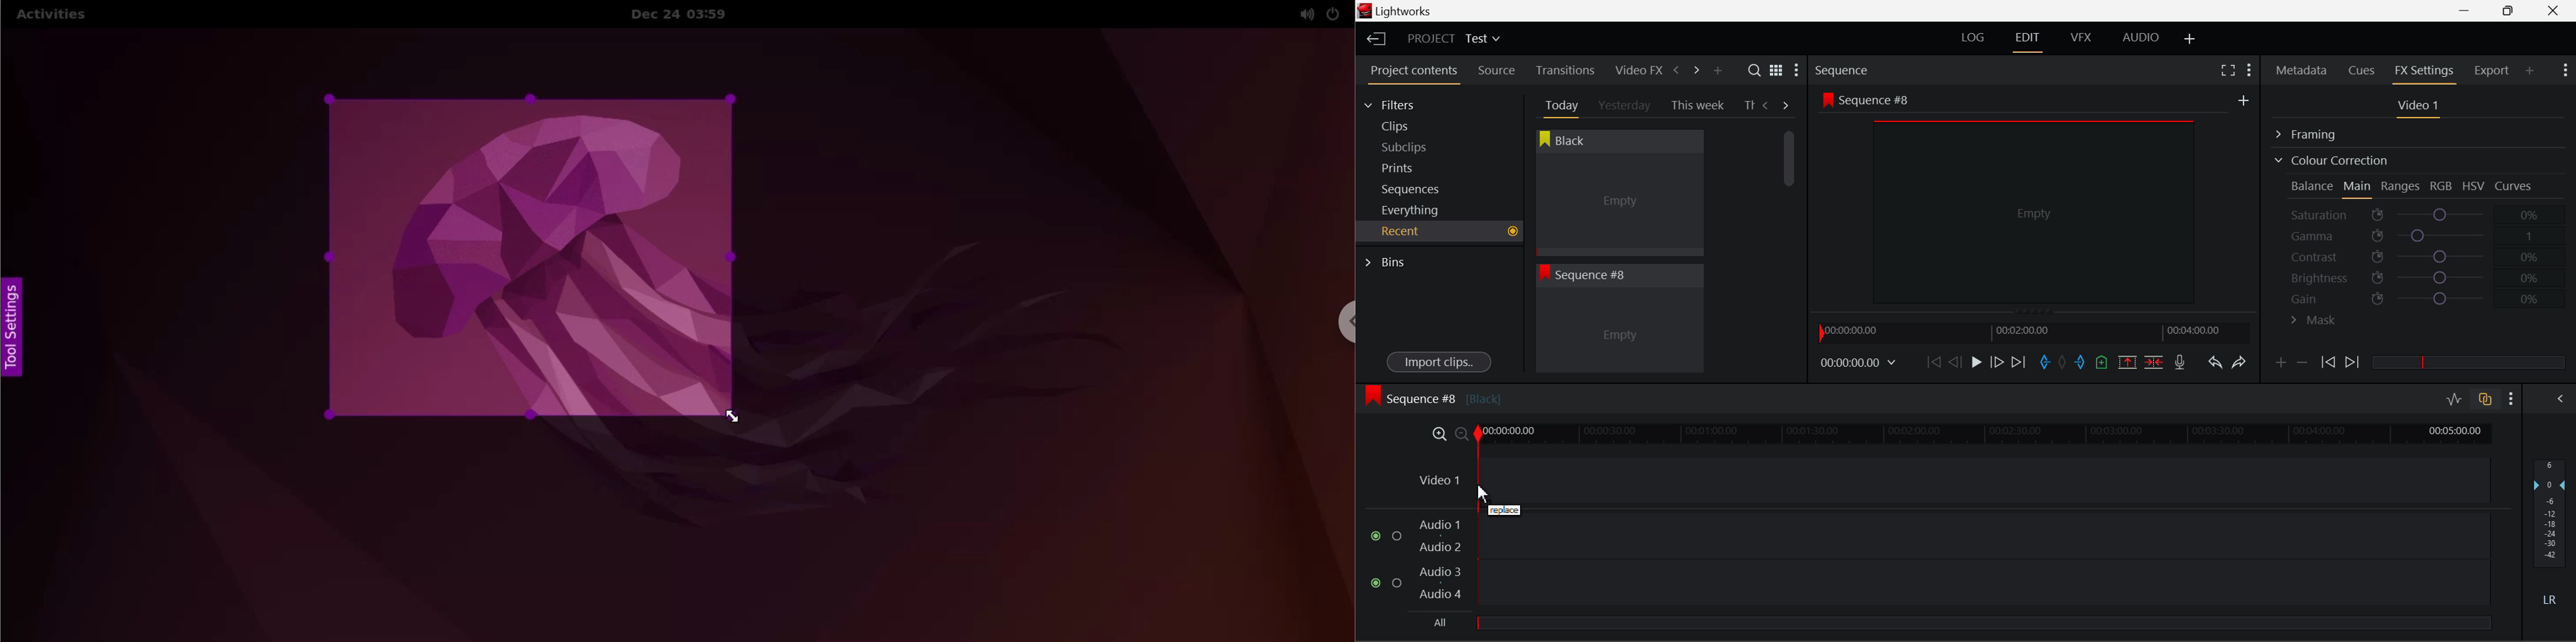 The height and width of the screenshot is (644, 2576). I want to click on Show Settings, so click(1796, 73).